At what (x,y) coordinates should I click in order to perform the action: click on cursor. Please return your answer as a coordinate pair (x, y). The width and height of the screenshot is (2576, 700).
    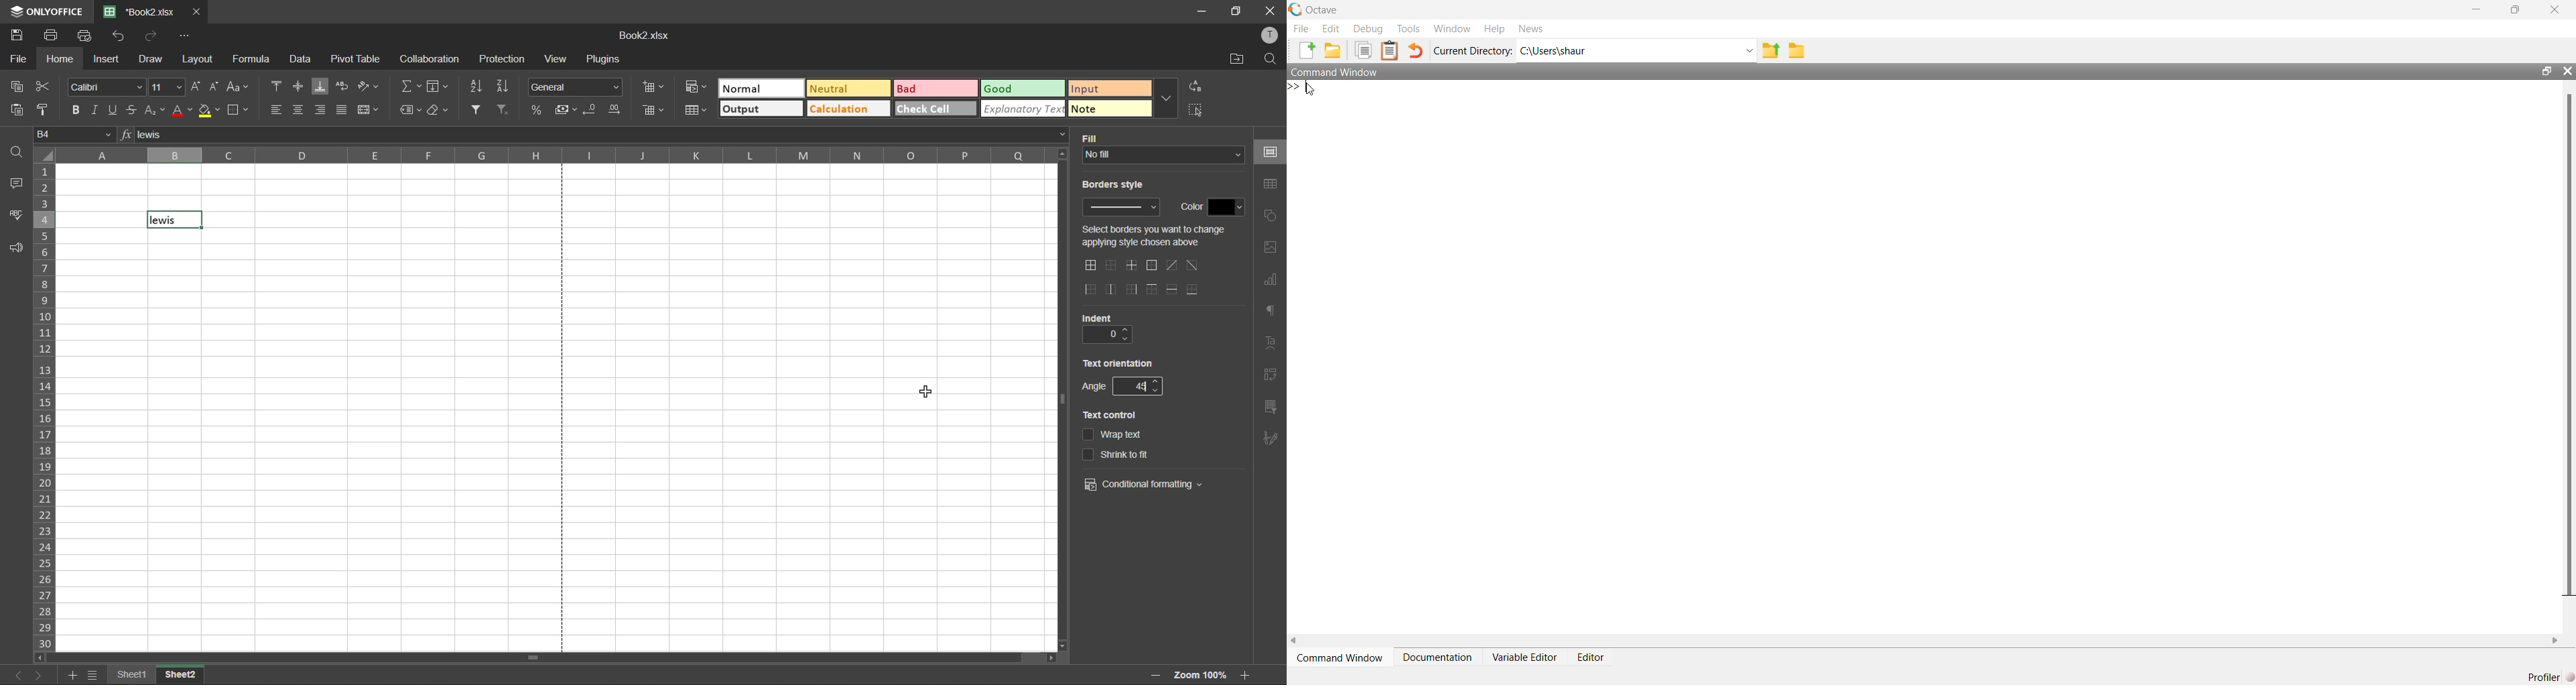
    Looking at the image, I should click on (928, 389).